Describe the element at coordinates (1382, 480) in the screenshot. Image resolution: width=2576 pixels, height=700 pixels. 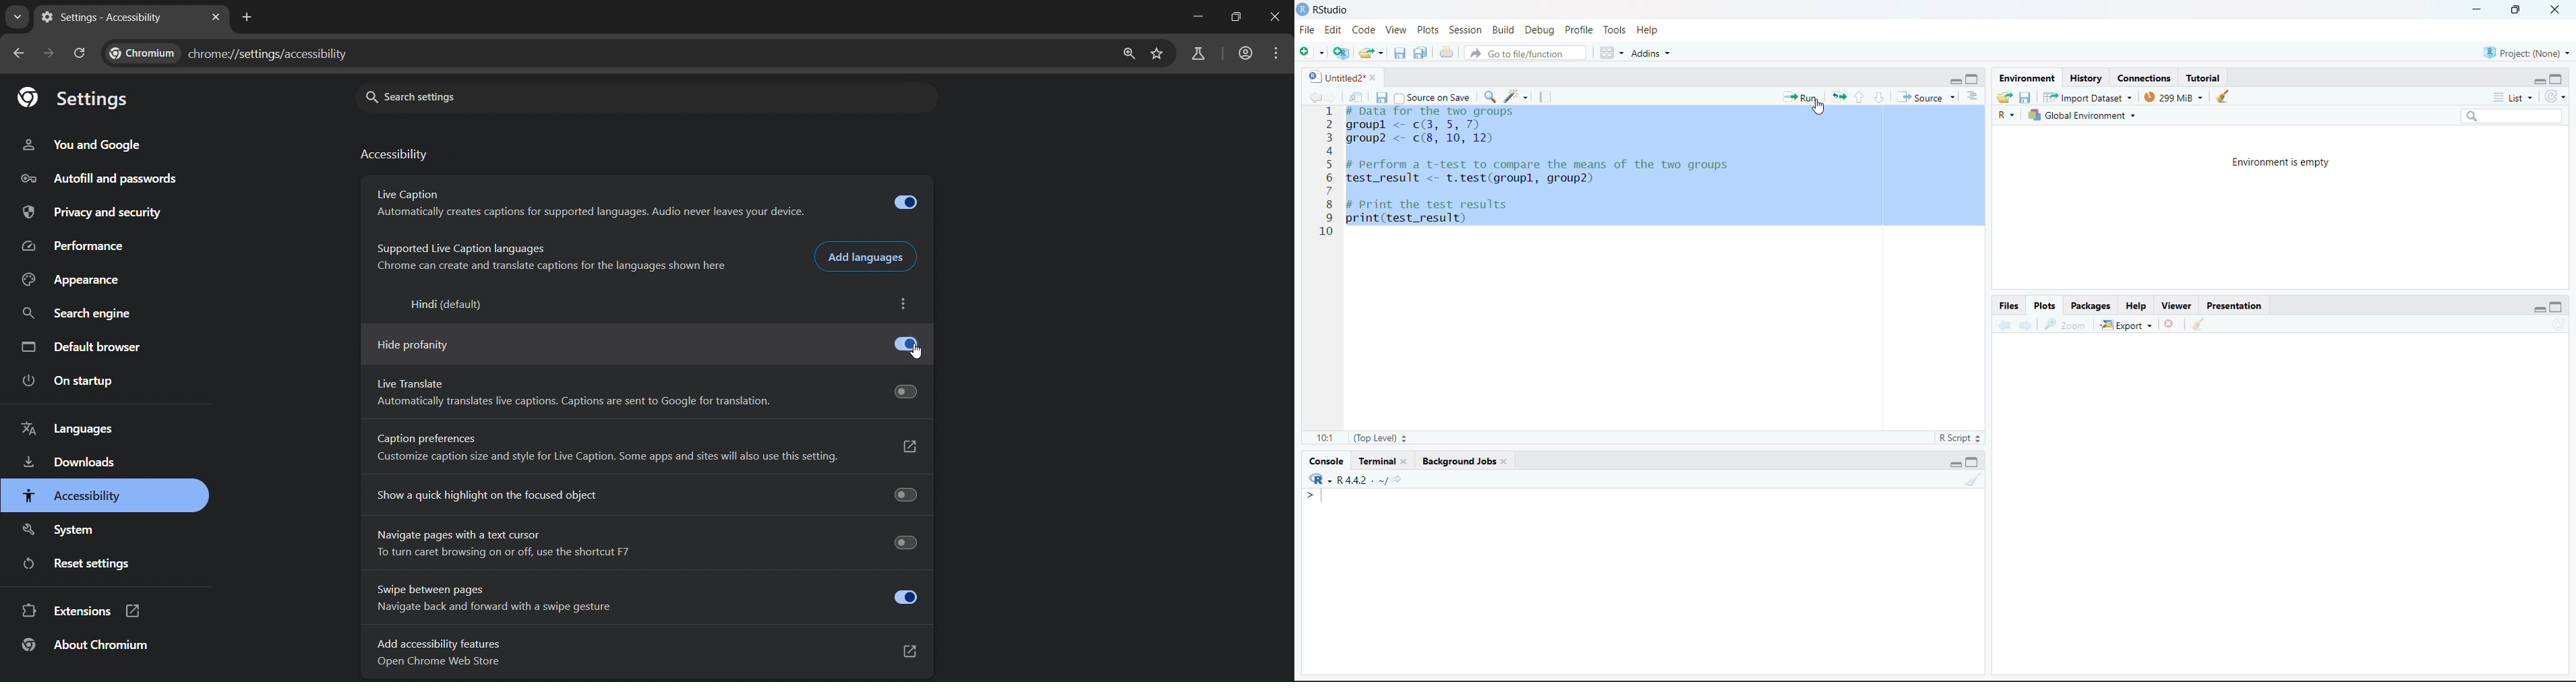
I see `.~/` at that location.